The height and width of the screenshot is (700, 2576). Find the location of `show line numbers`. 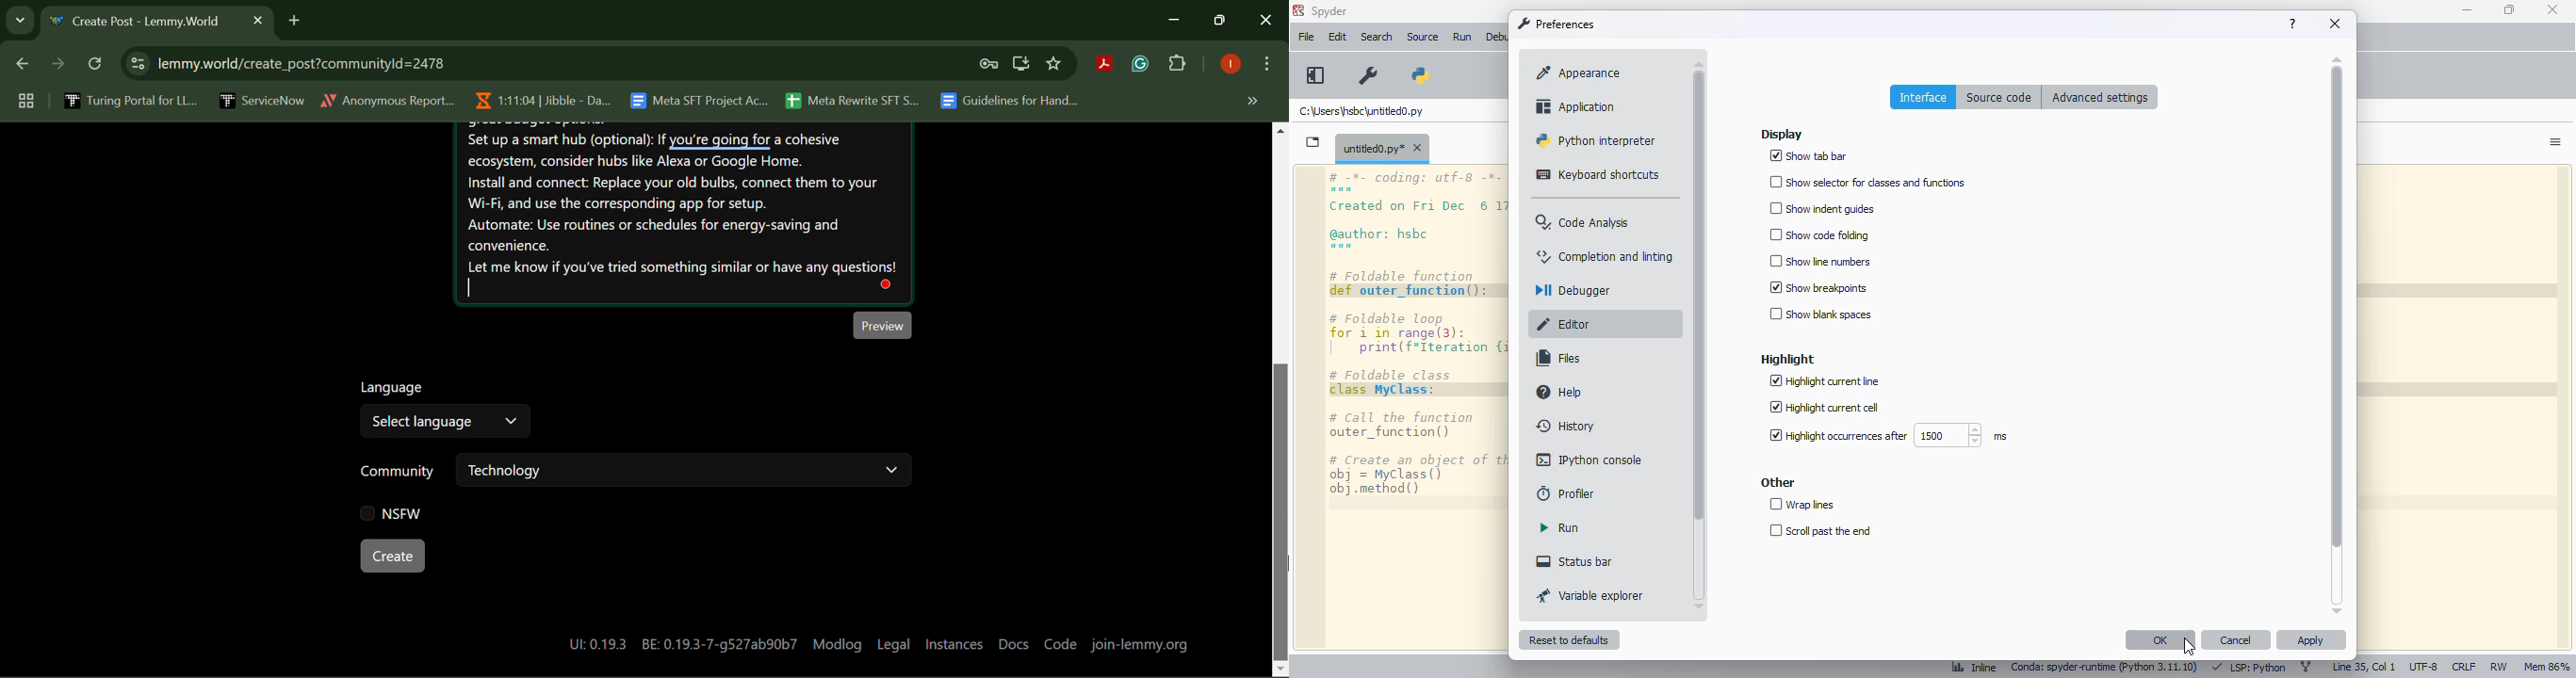

show line numbers is located at coordinates (1819, 261).